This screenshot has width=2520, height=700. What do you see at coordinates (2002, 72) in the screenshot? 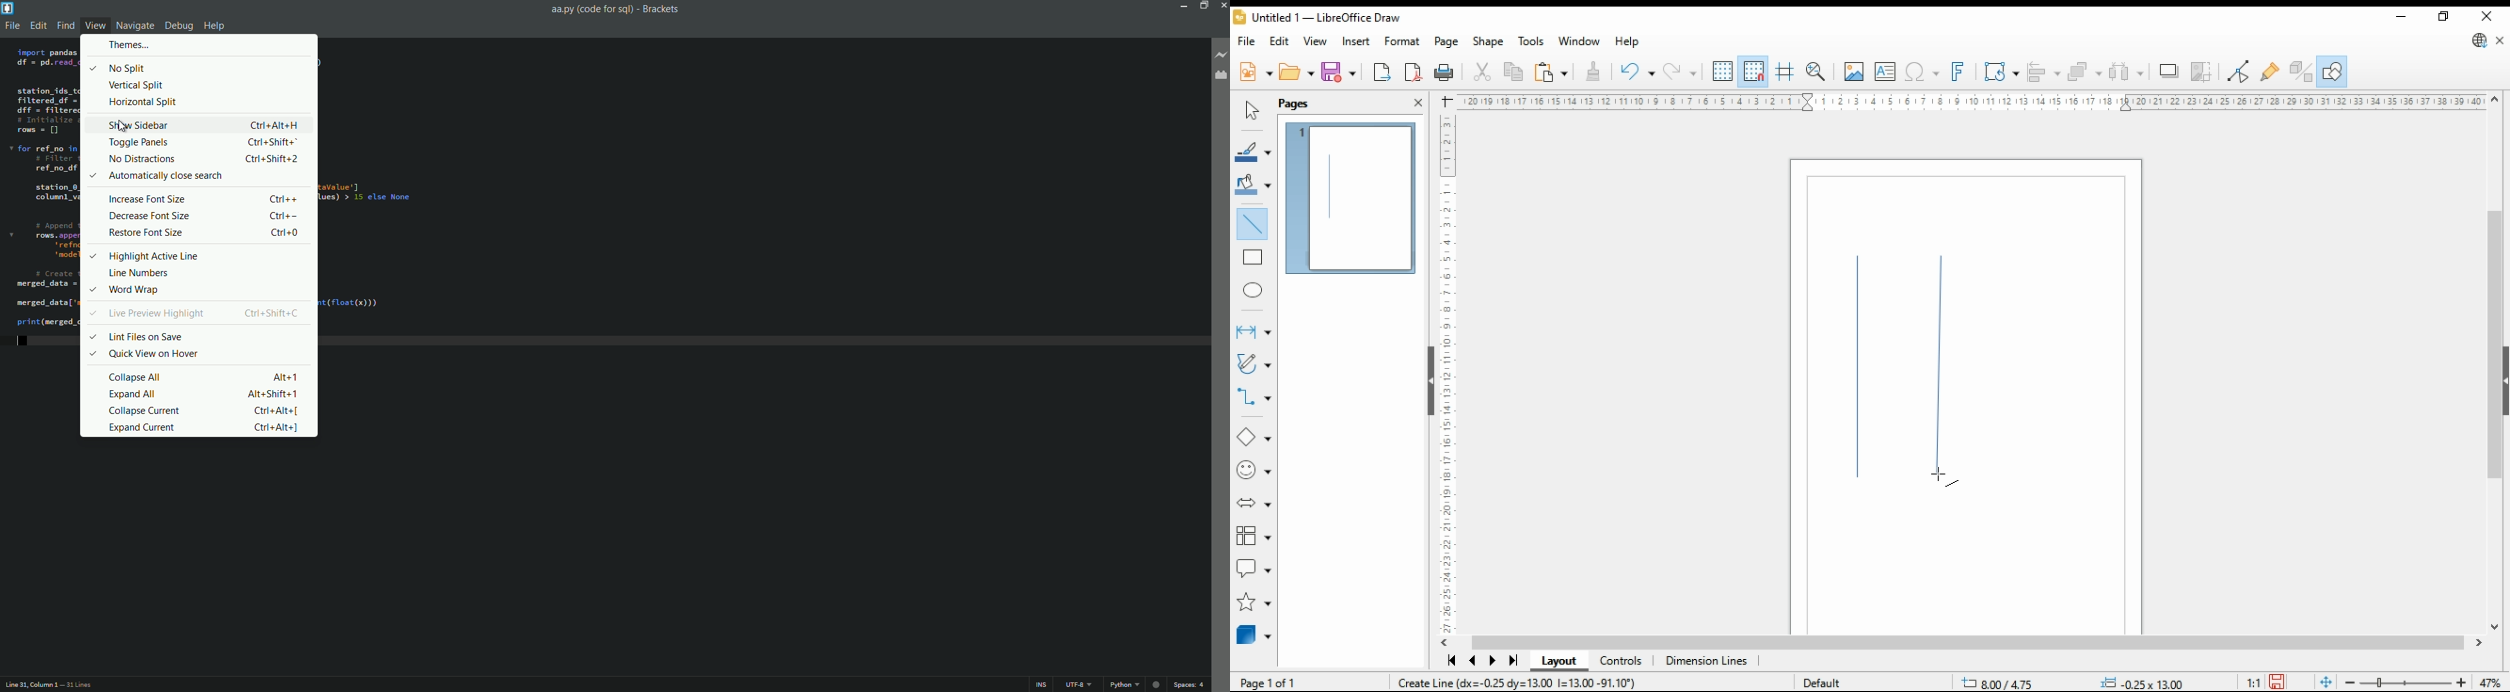
I see `transformations` at bounding box center [2002, 72].